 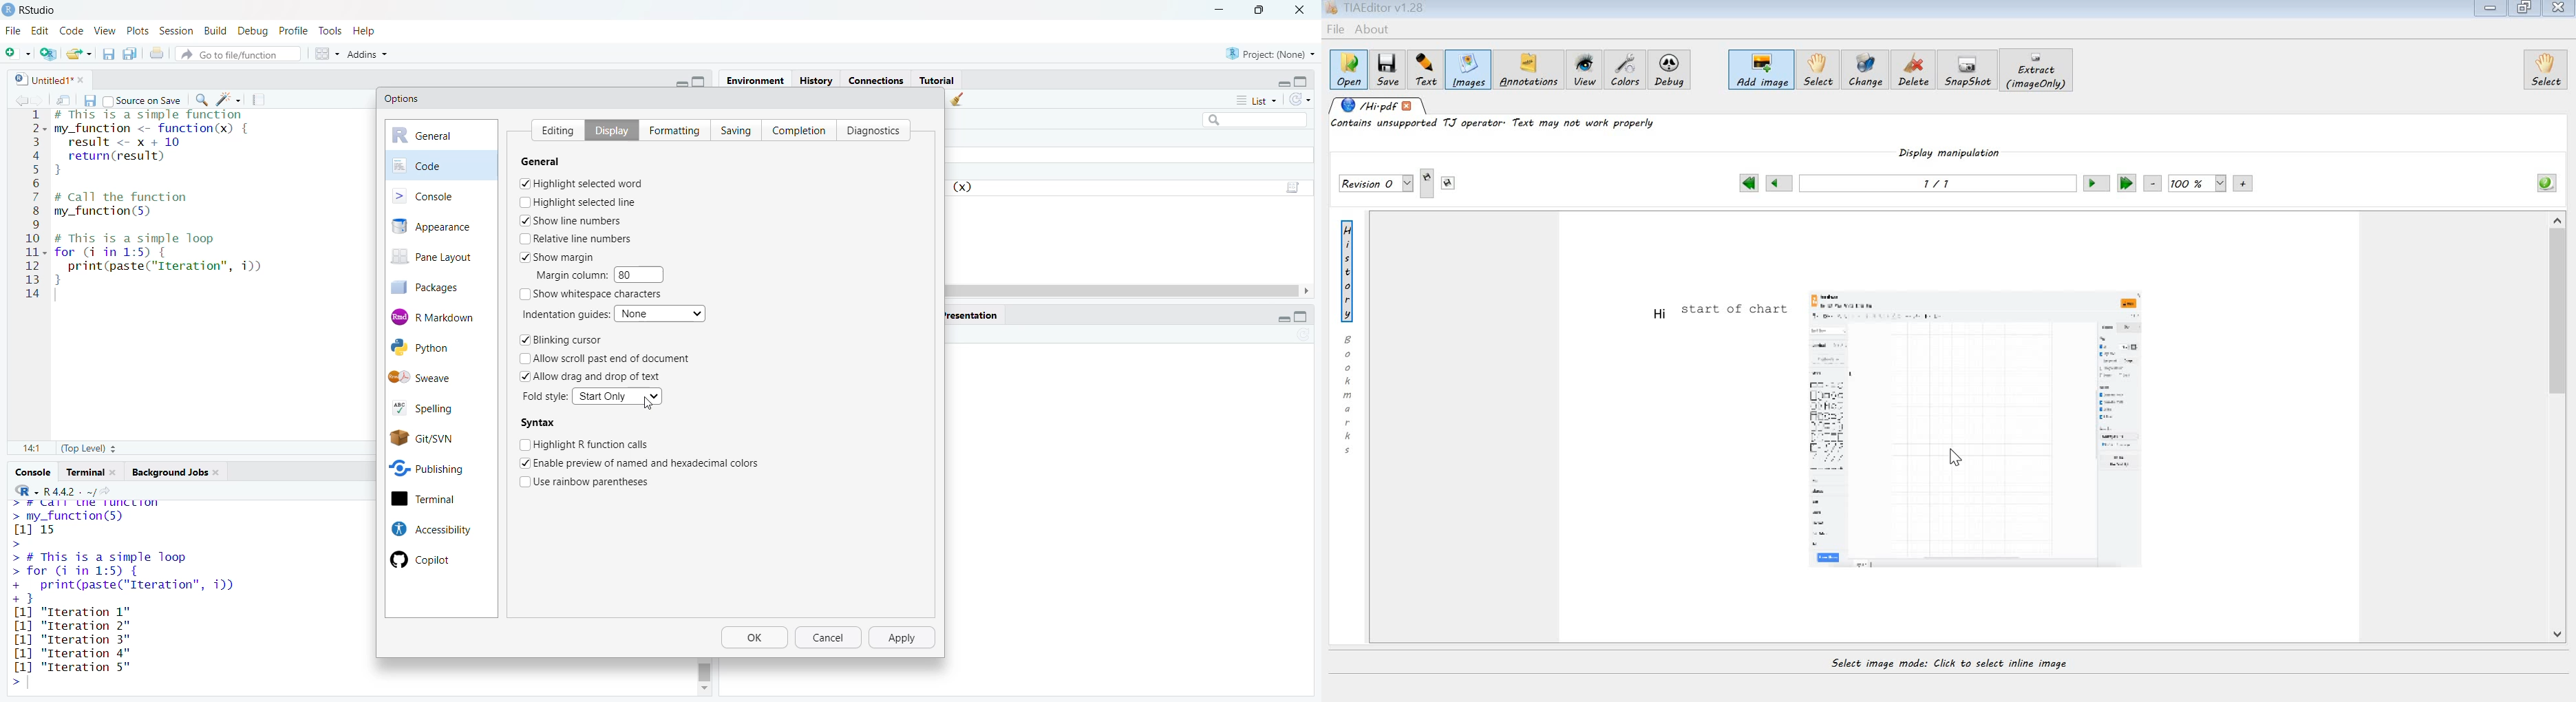 What do you see at coordinates (877, 129) in the screenshot?
I see `diagnostics` at bounding box center [877, 129].